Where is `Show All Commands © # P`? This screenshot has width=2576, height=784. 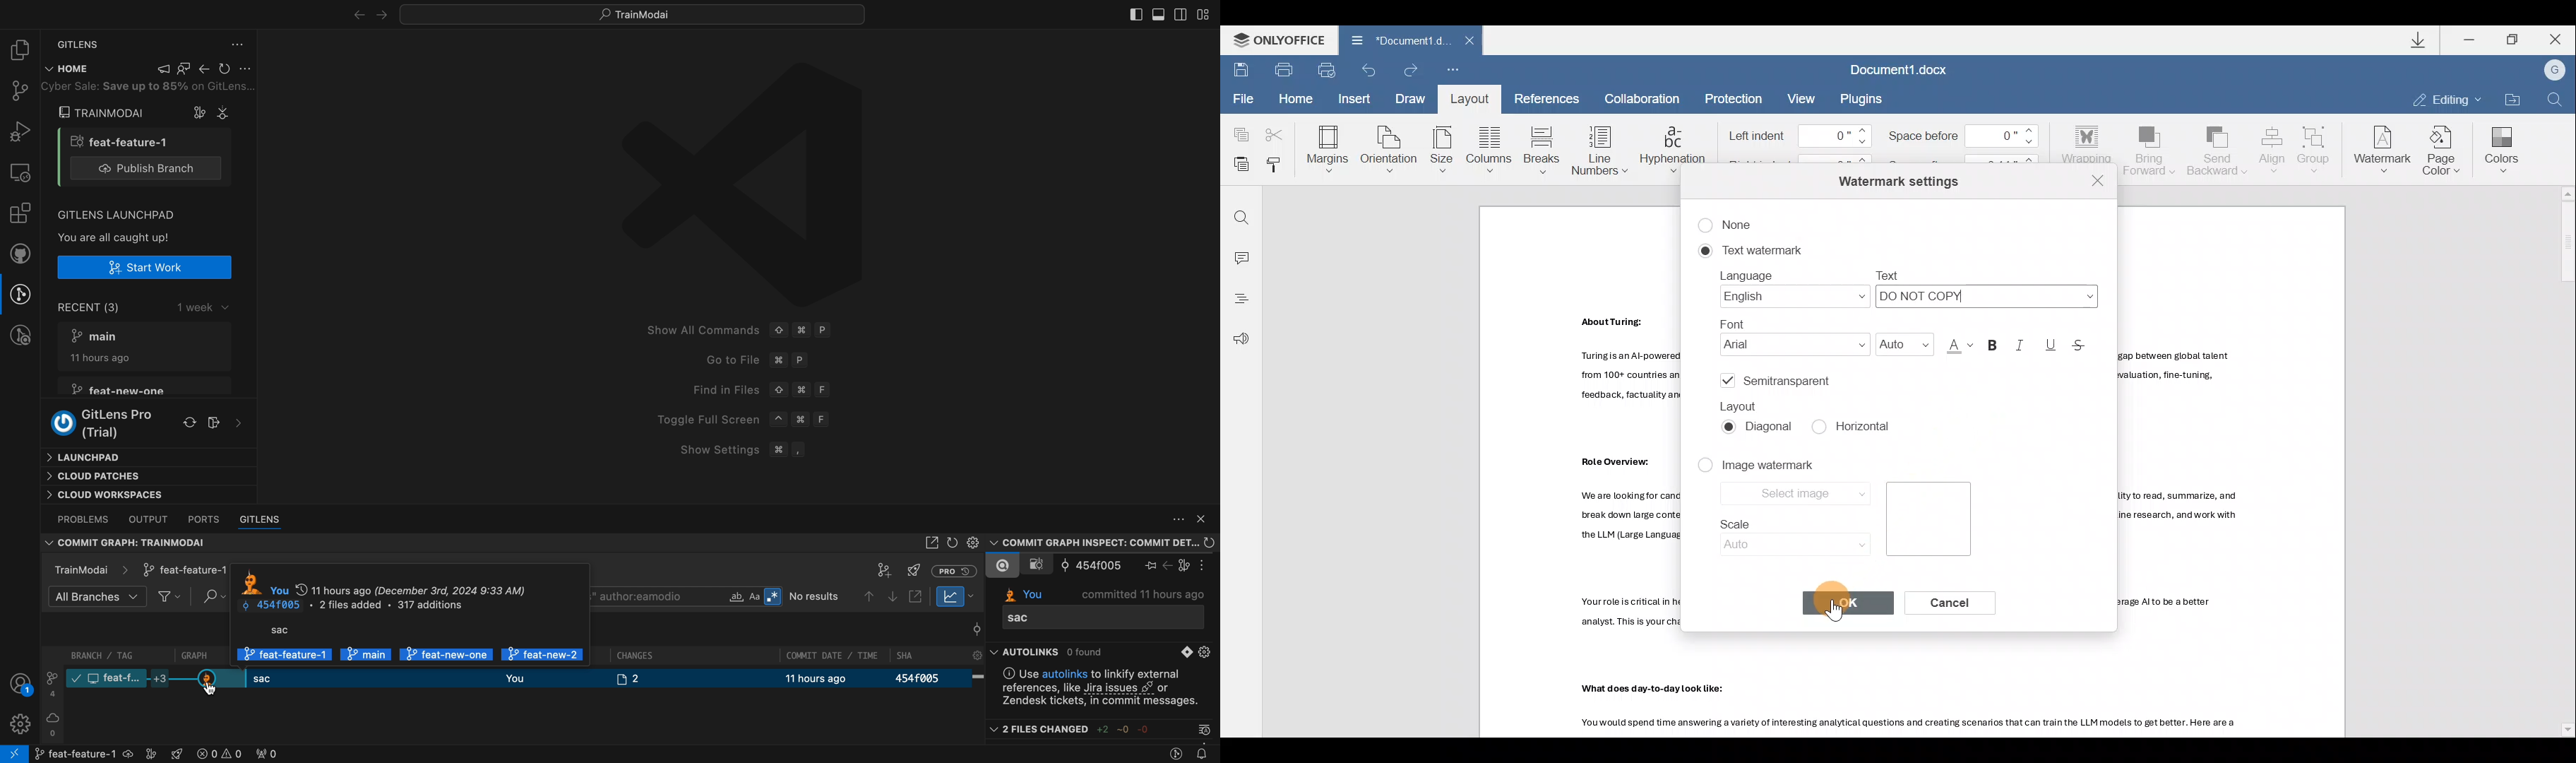 Show All Commands © # P is located at coordinates (738, 328).